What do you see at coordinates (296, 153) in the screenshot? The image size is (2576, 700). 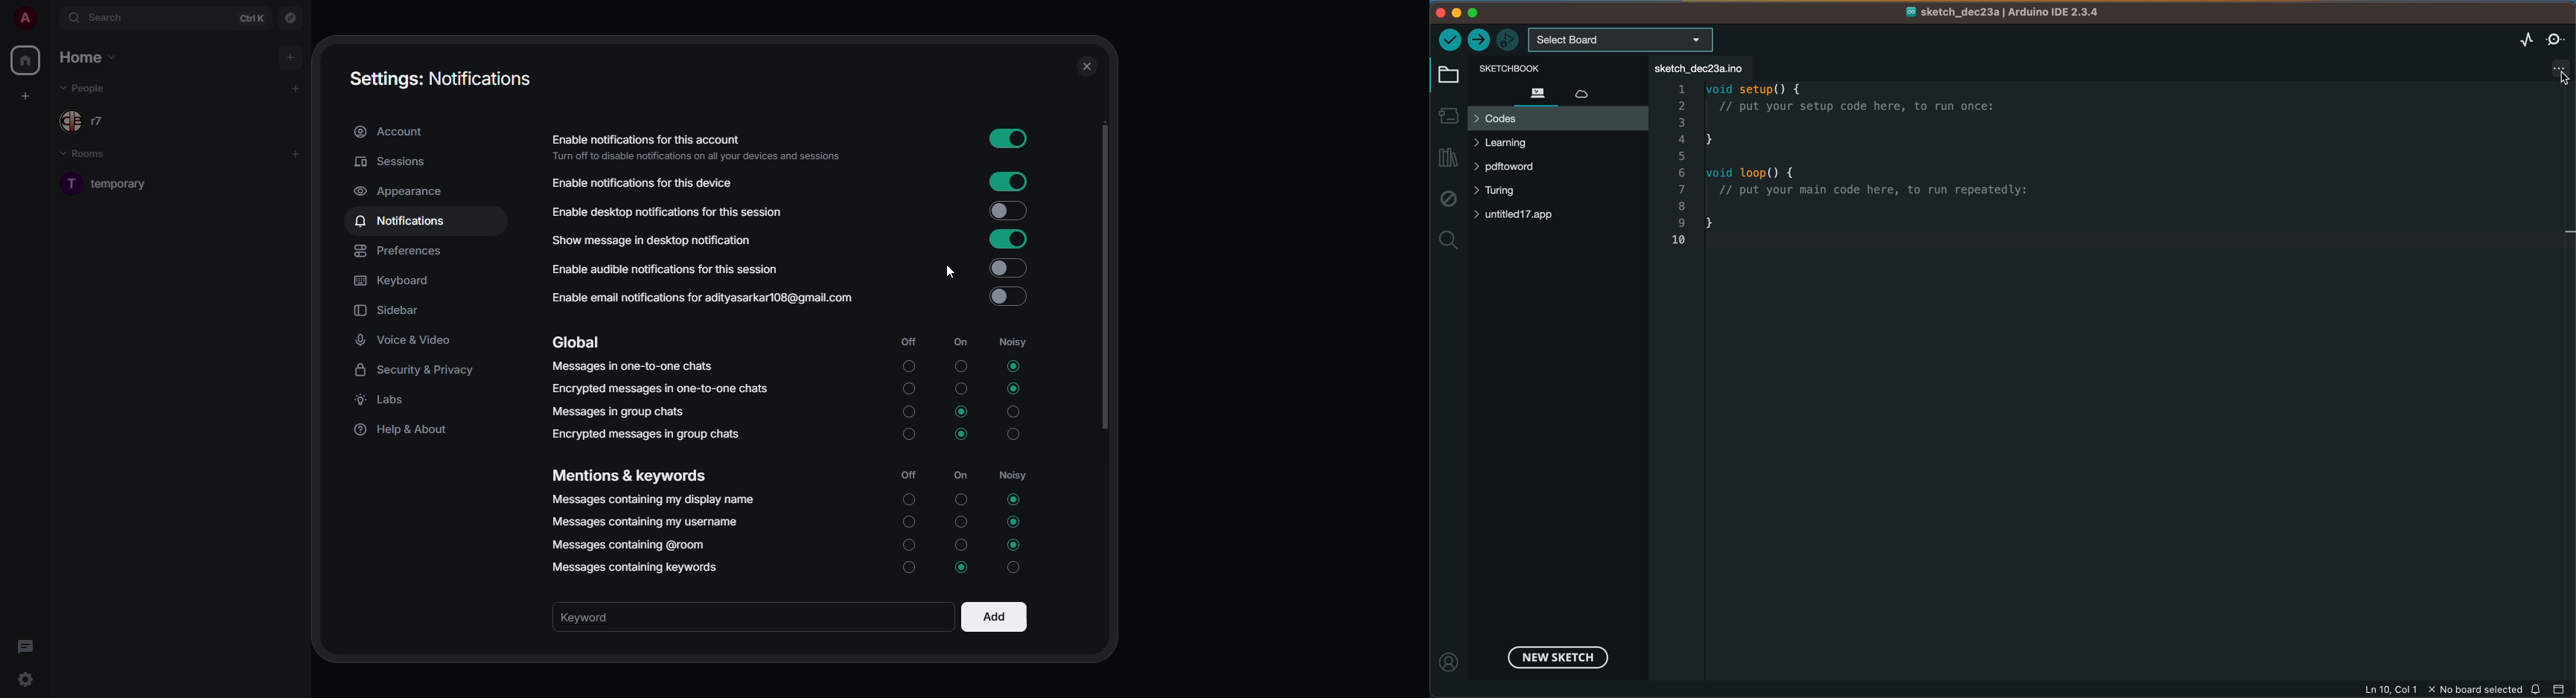 I see `add` at bounding box center [296, 153].